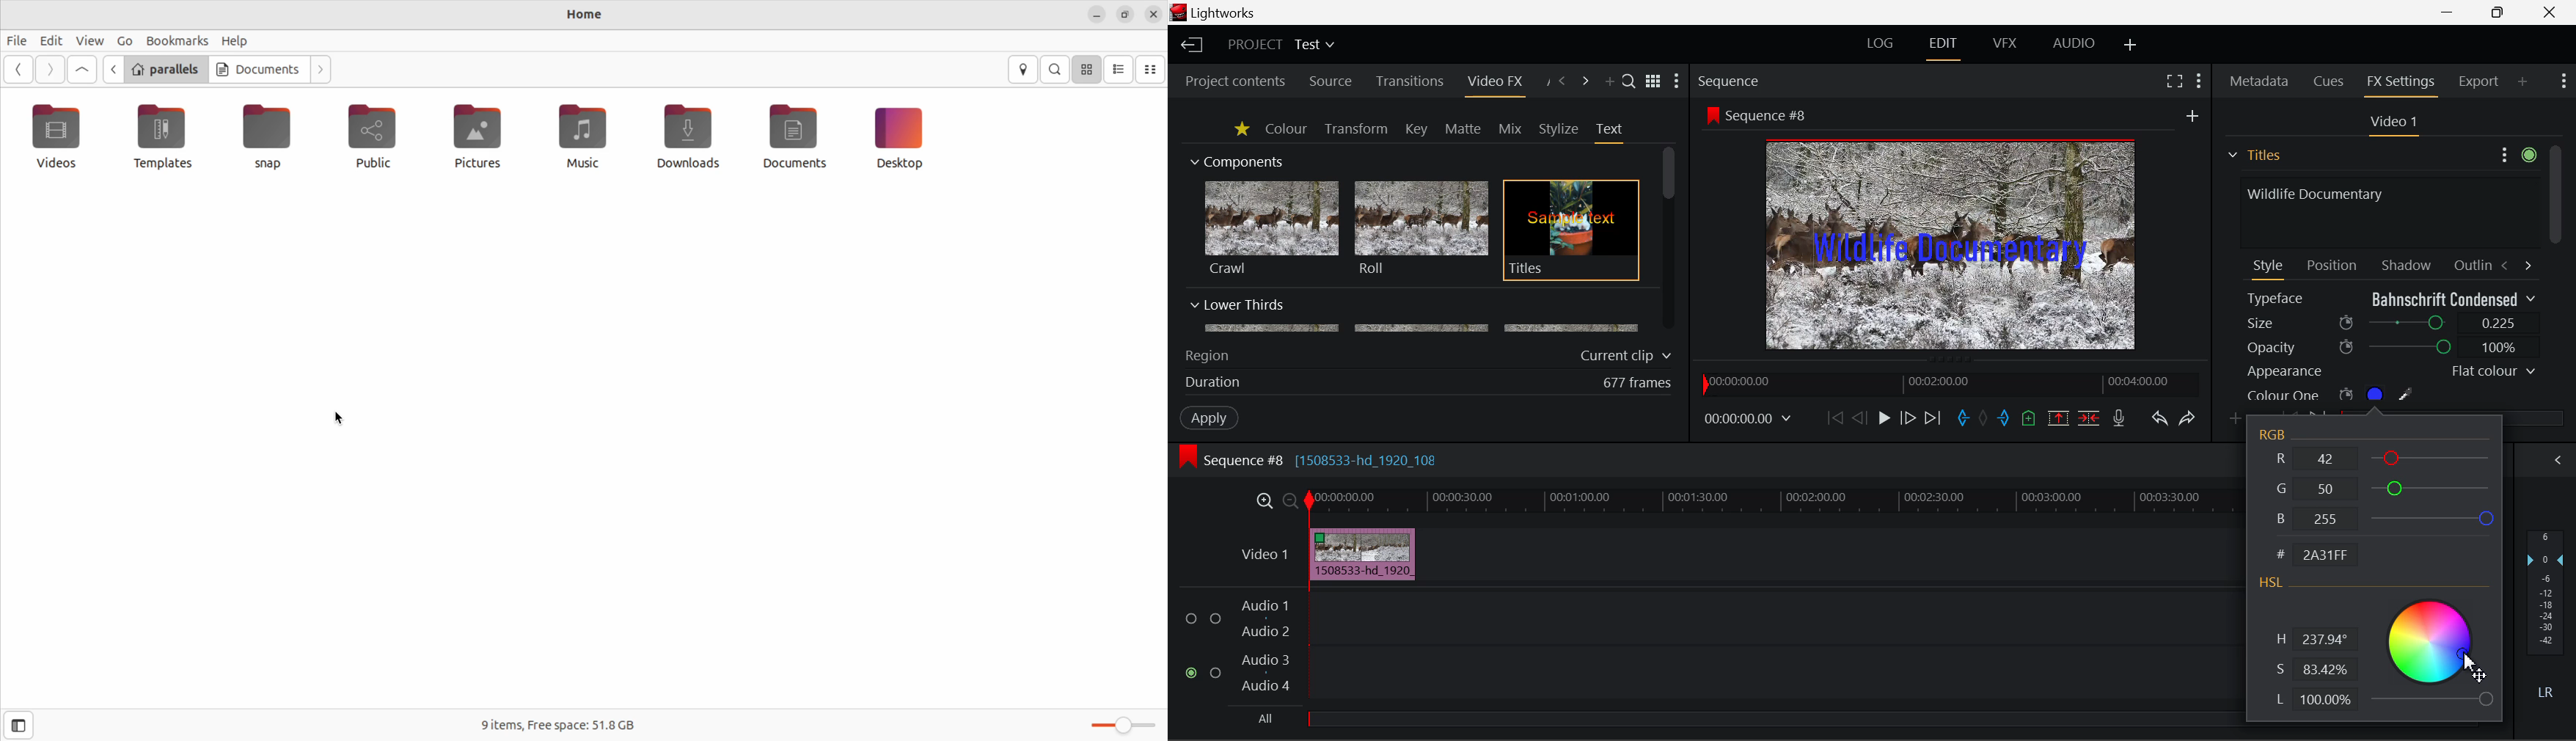  What do you see at coordinates (1420, 229) in the screenshot?
I see `Roll` at bounding box center [1420, 229].